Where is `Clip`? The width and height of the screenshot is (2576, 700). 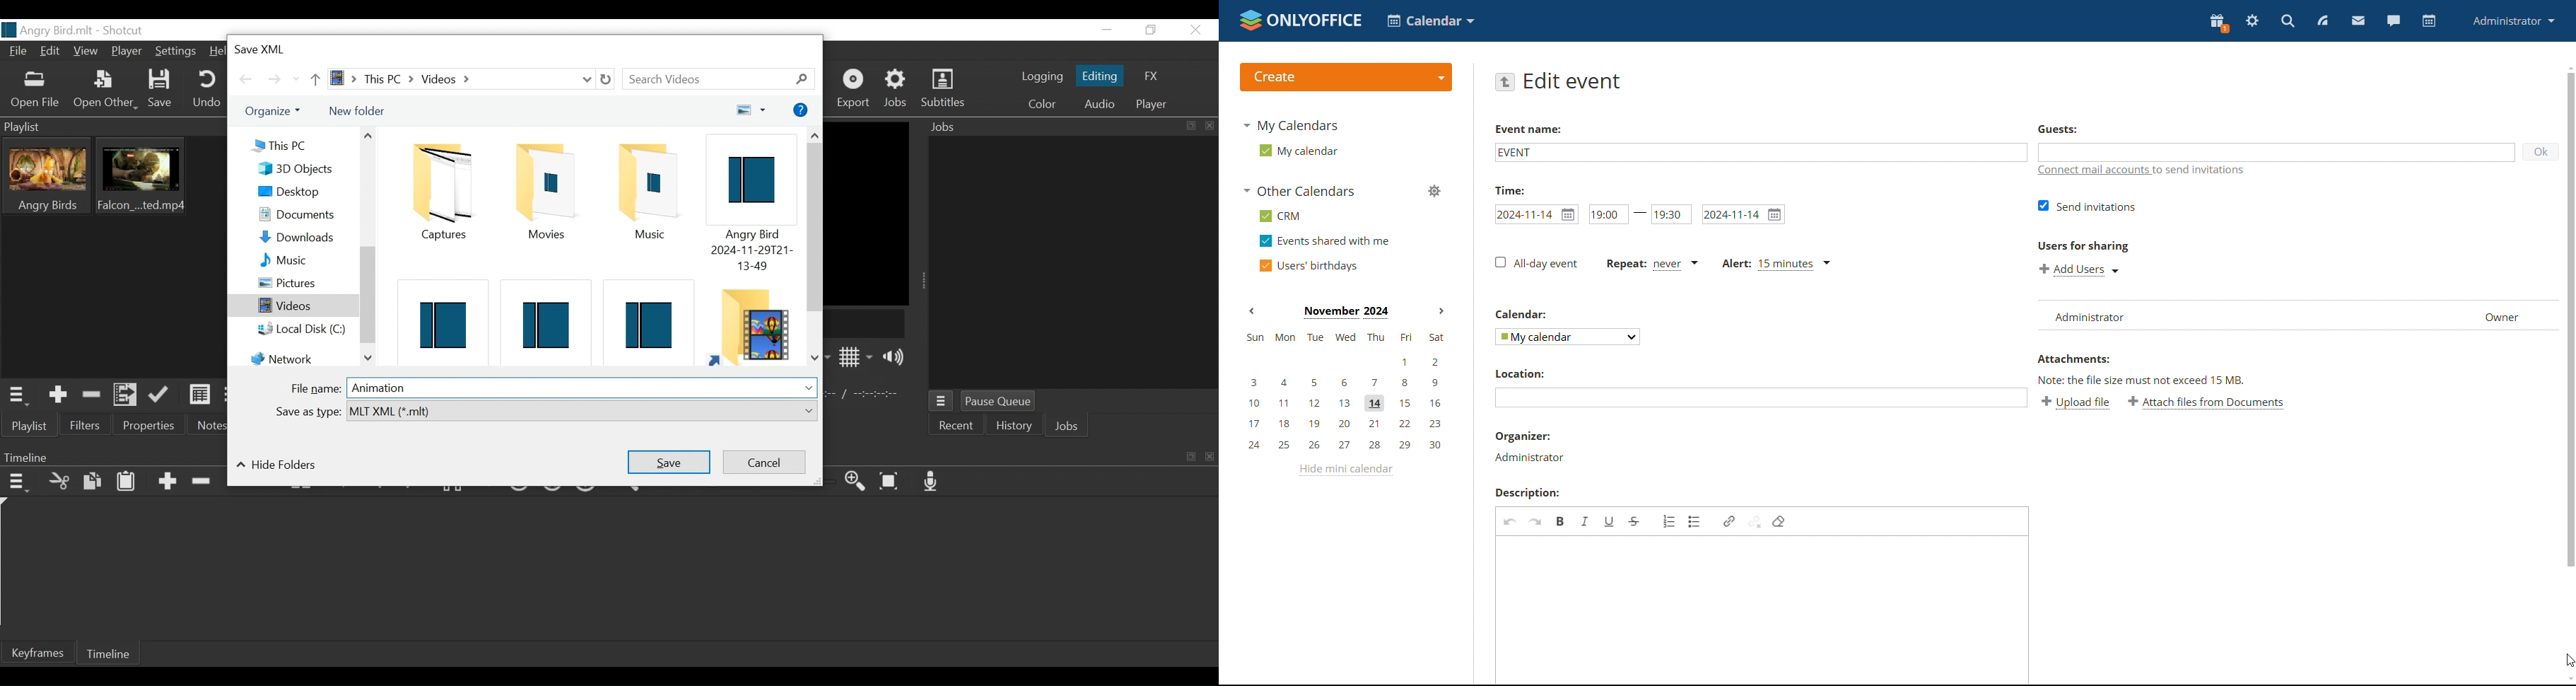 Clip is located at coordinates (142, 176).